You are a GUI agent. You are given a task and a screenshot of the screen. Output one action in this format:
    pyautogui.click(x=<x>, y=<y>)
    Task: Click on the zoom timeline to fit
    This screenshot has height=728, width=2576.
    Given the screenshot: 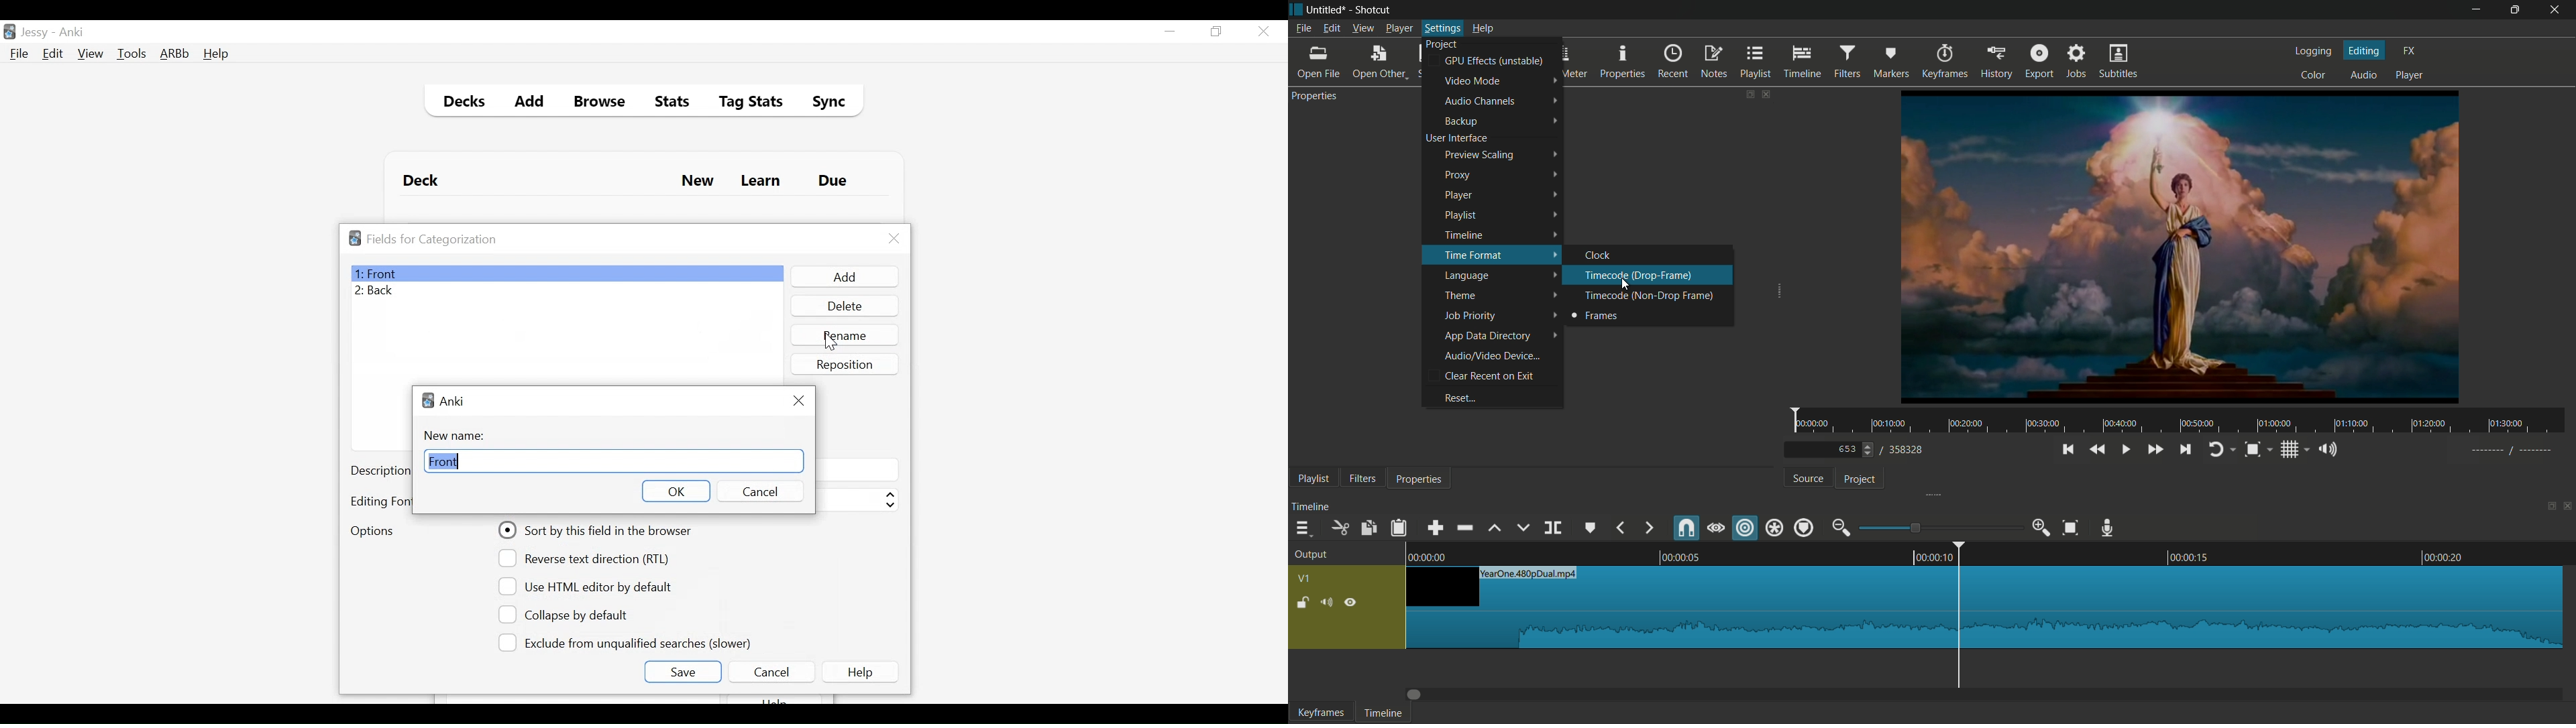 What is the action you would take?
    pyautogui.click(x=2070, y=528)
    